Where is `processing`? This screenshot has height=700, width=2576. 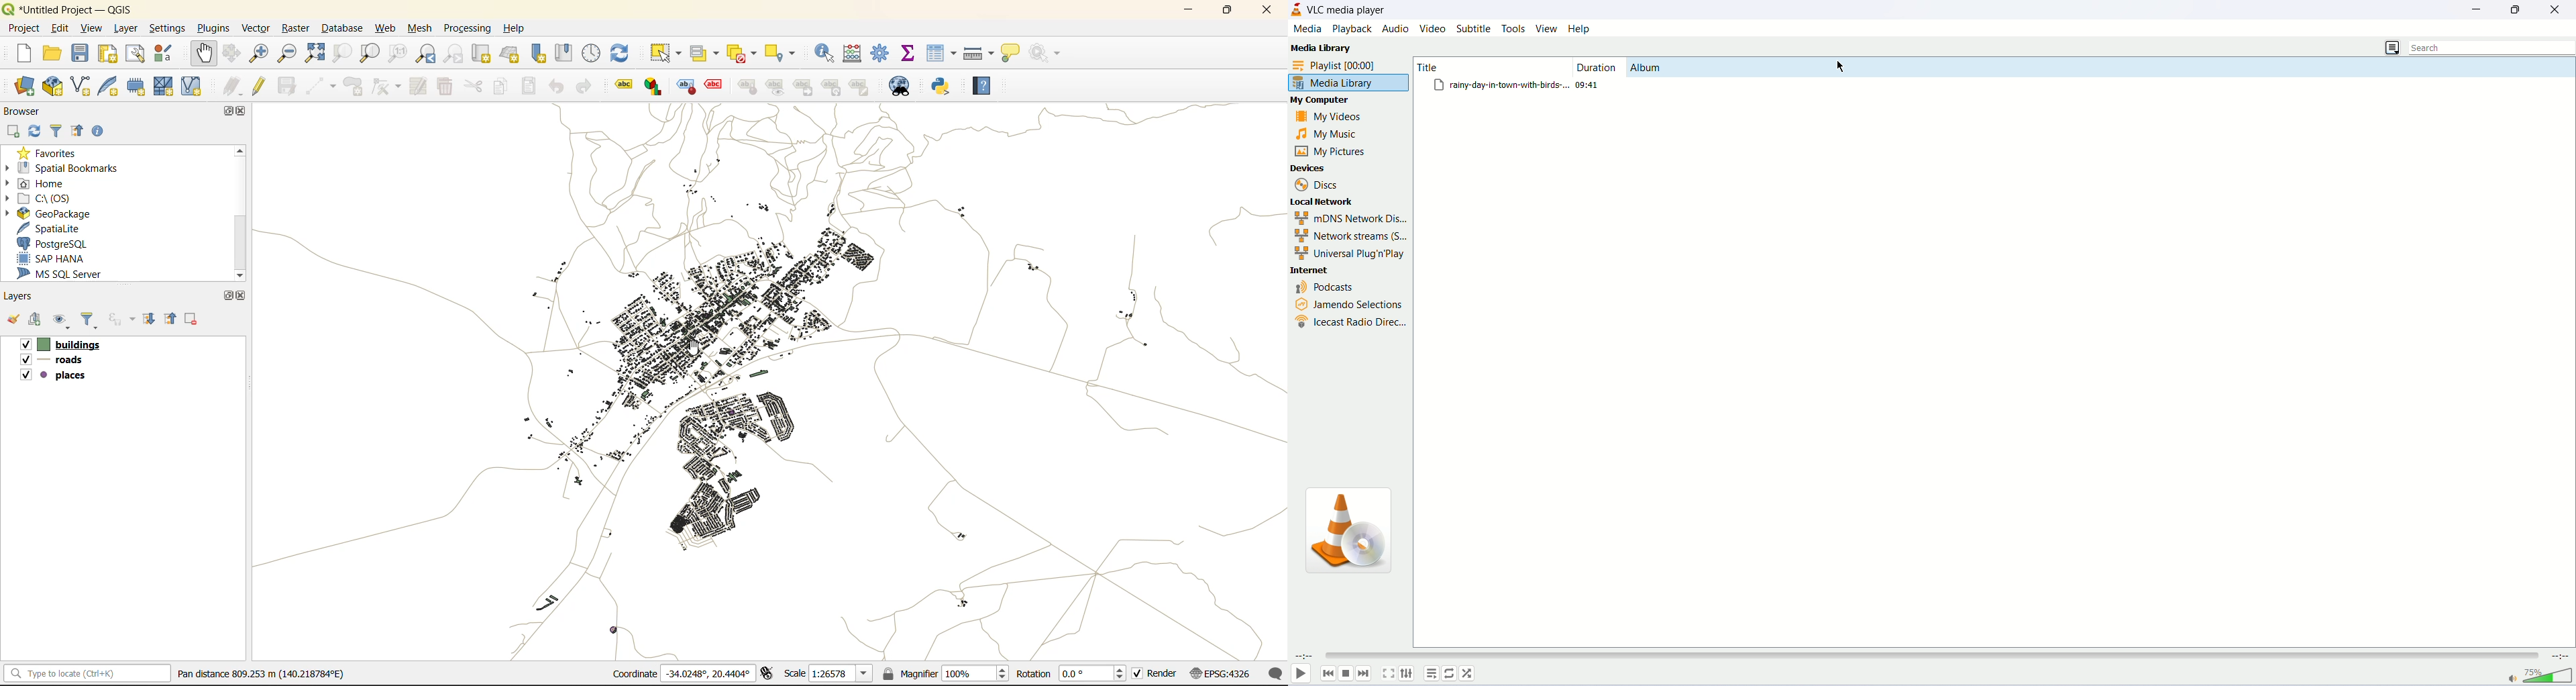
processing is located at coordinates (466, 28).